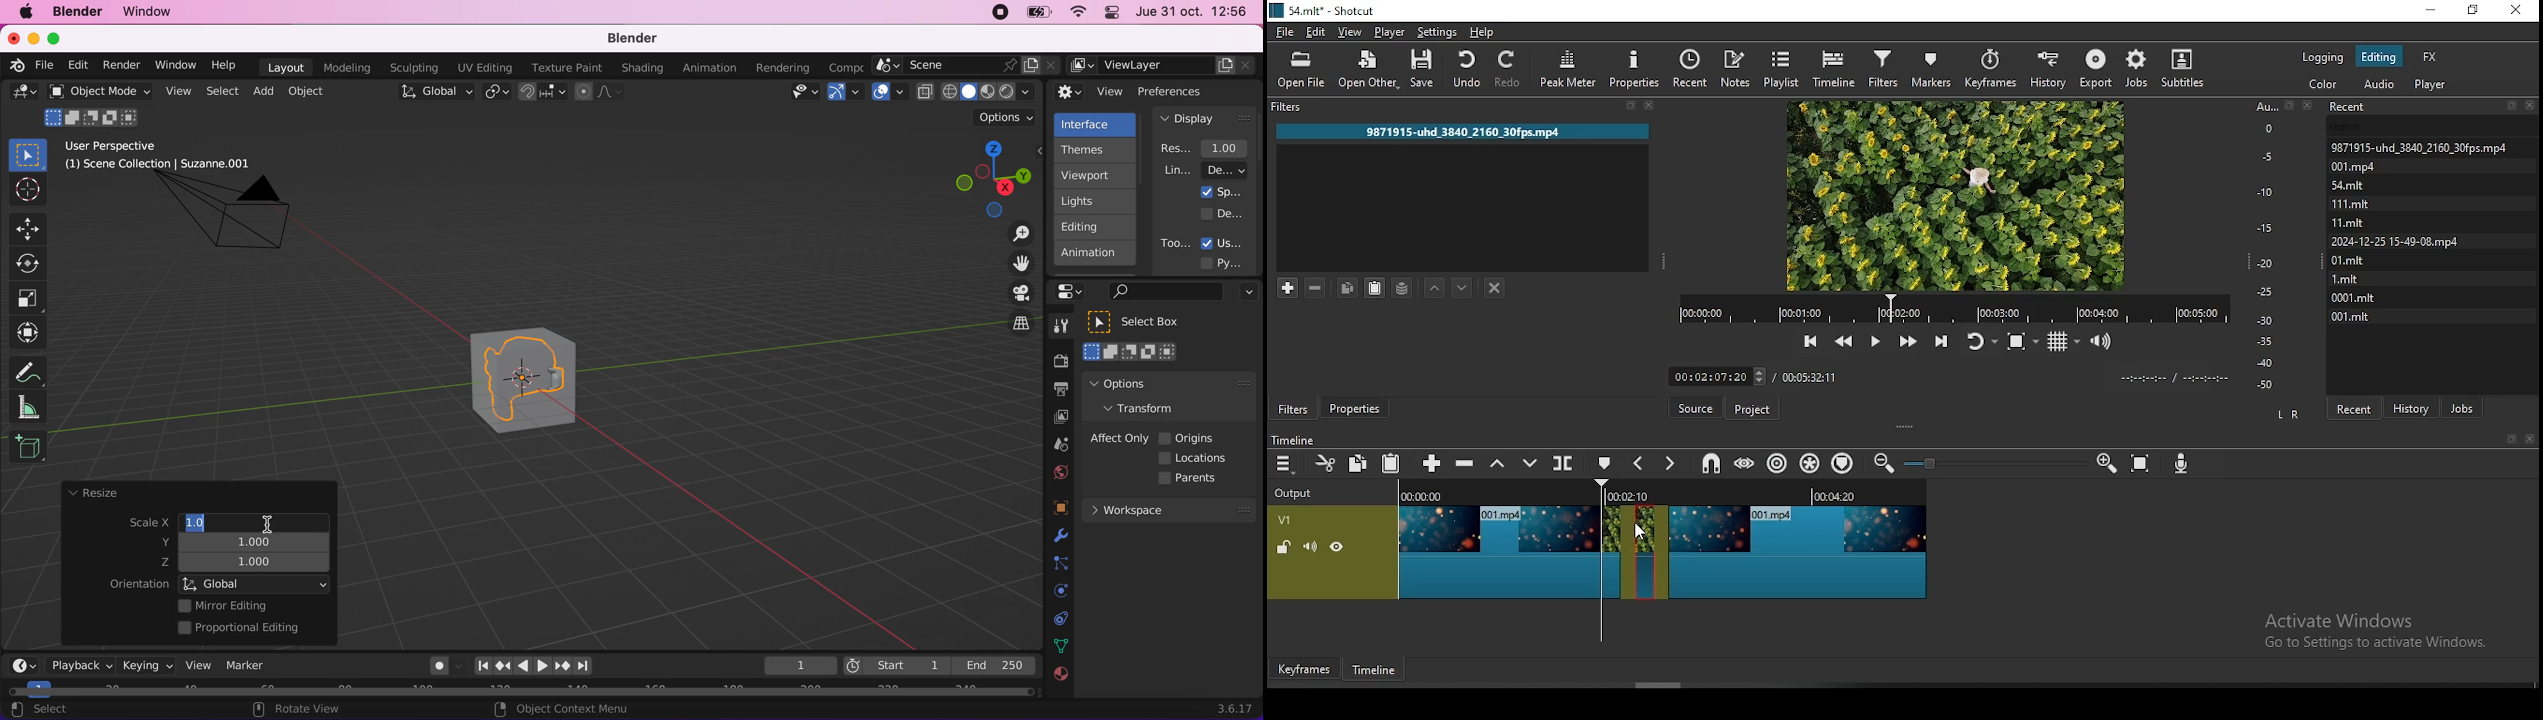 This screenshot has width=2548, height=728. What do you see at coordinates (2530, 439) in the screenshot?
I see `close` at bounding box center [2530, 439].